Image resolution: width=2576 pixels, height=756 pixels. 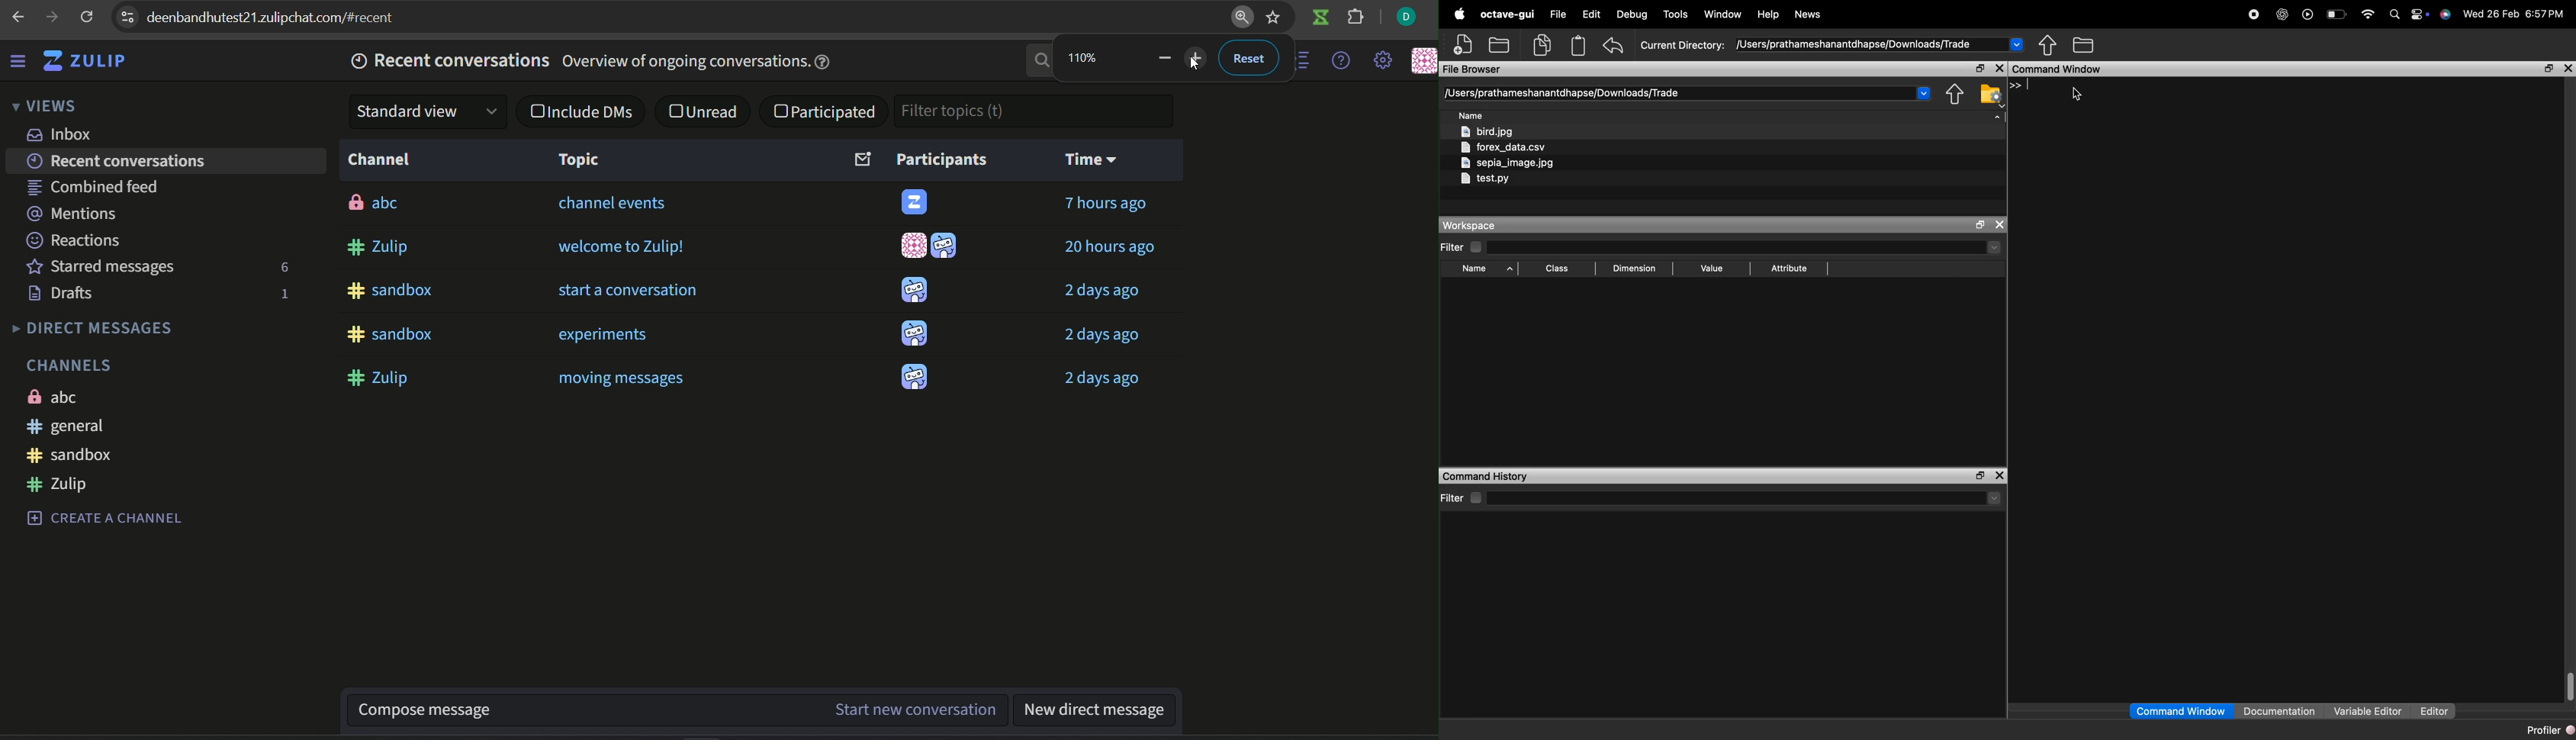 I want to click on mentions, so click(x=76, y=214).